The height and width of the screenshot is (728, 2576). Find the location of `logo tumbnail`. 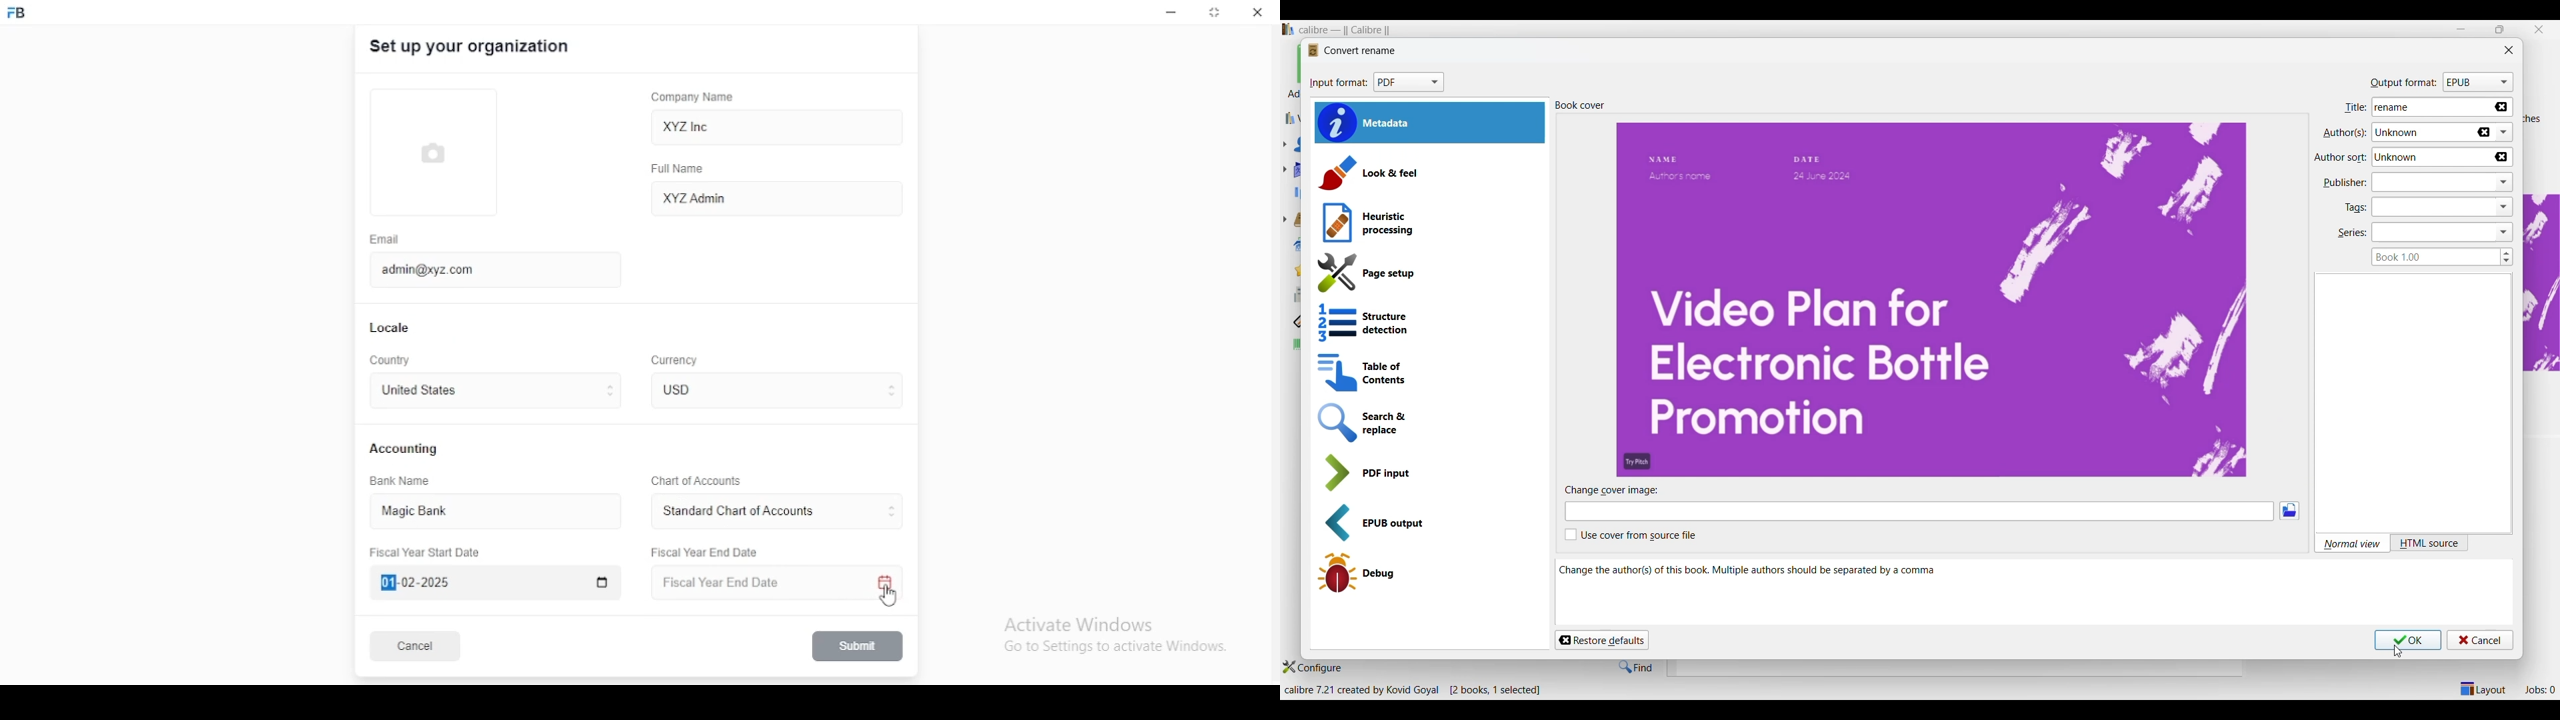

logo tumbnail is located at coordinates (448, 153).